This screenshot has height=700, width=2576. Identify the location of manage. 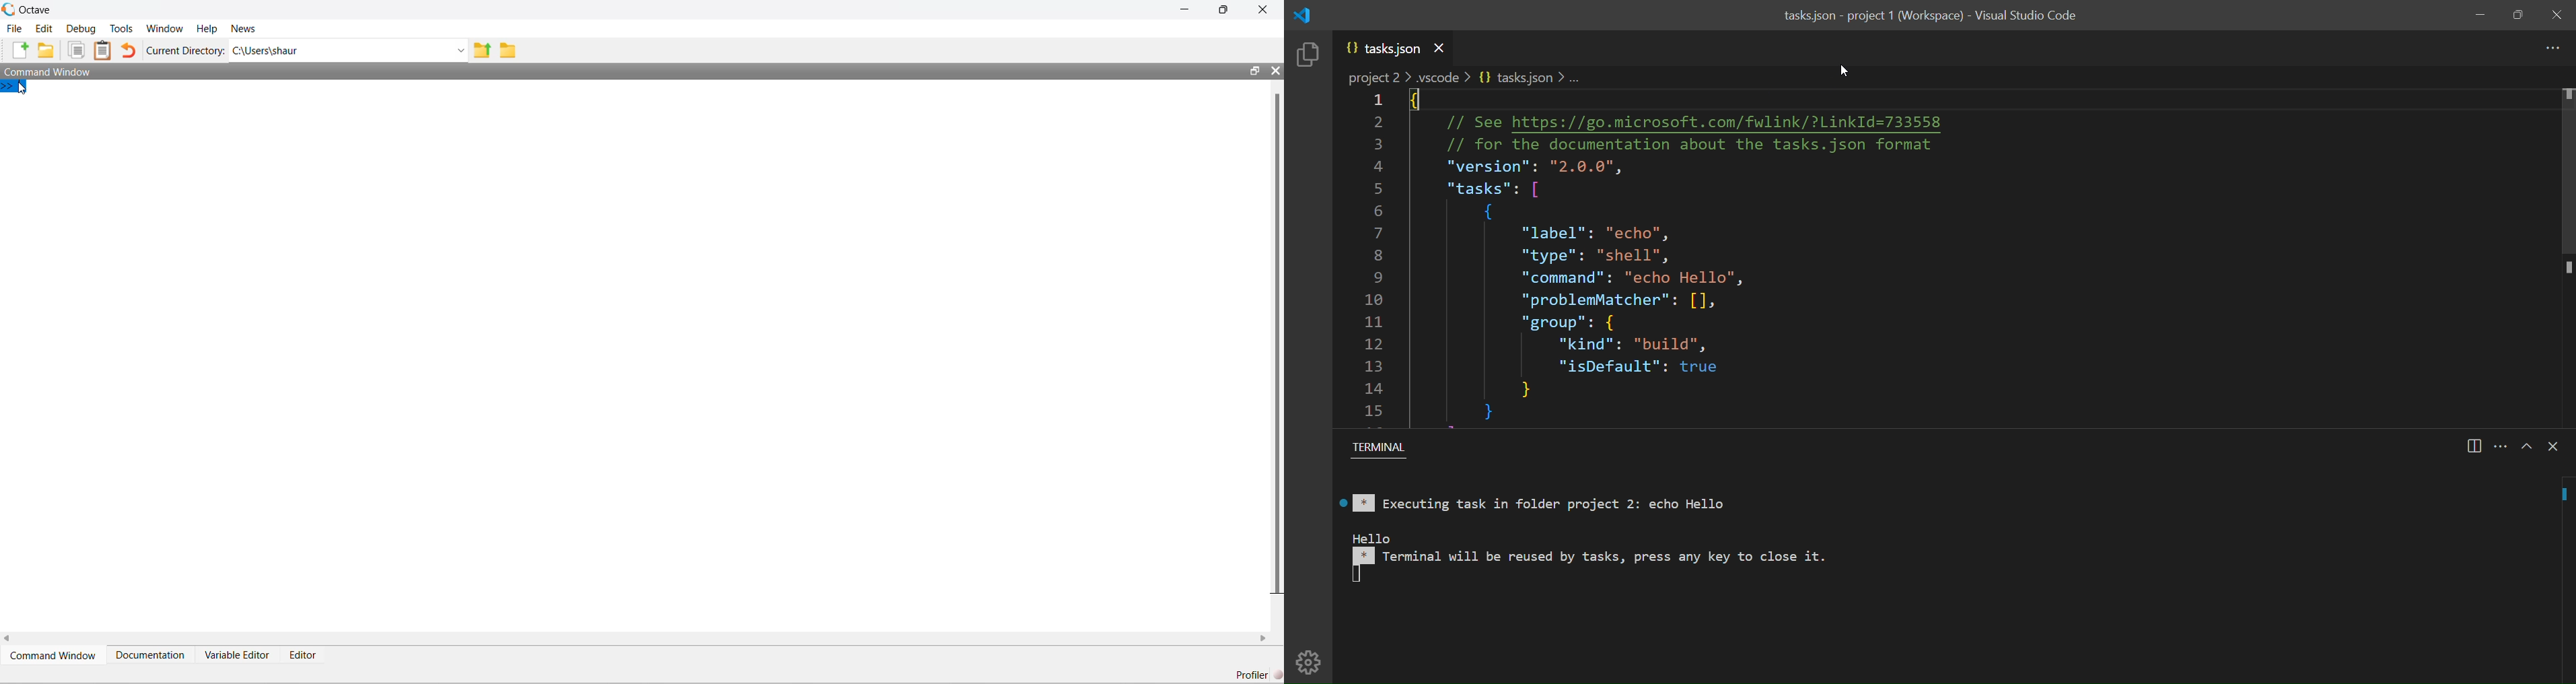
(1307, 660).